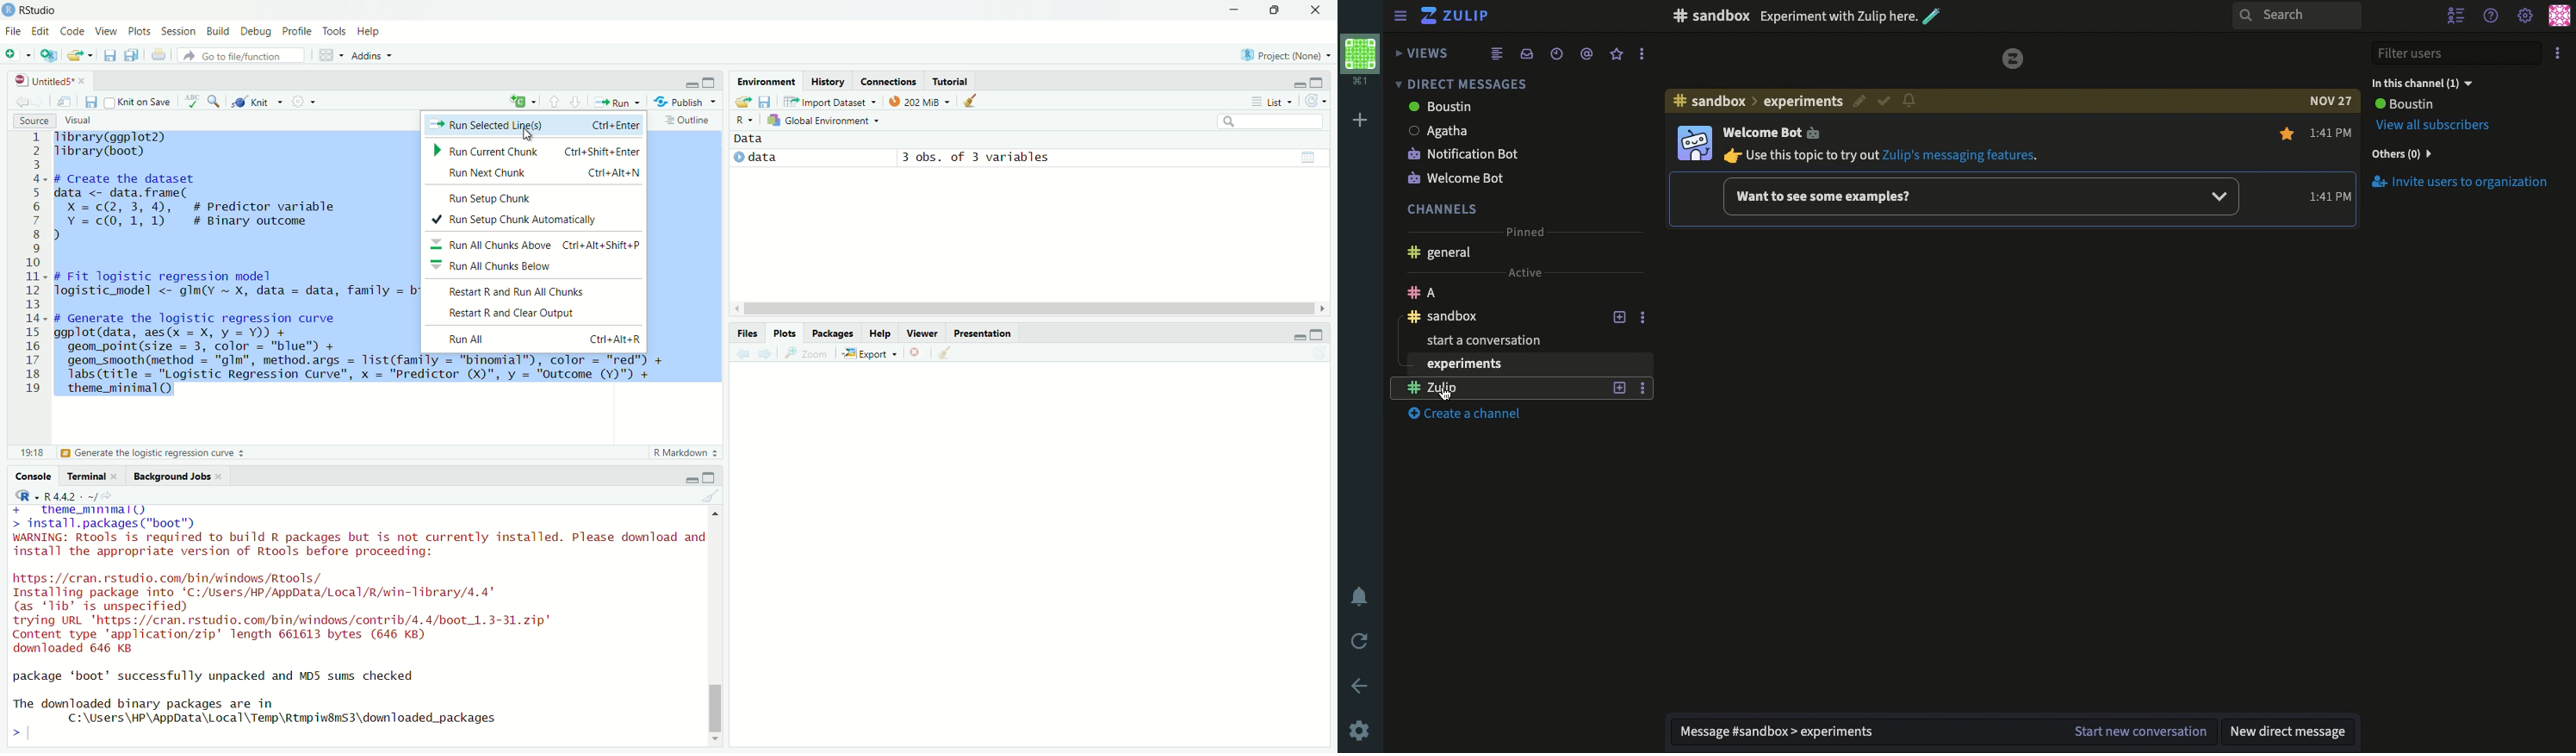 The width and height of the screenshot is (2576, 756). What do you see at coordinates (743, 354) in the screenshot?
I see `Previous plot` at bounding box center [743, 354].